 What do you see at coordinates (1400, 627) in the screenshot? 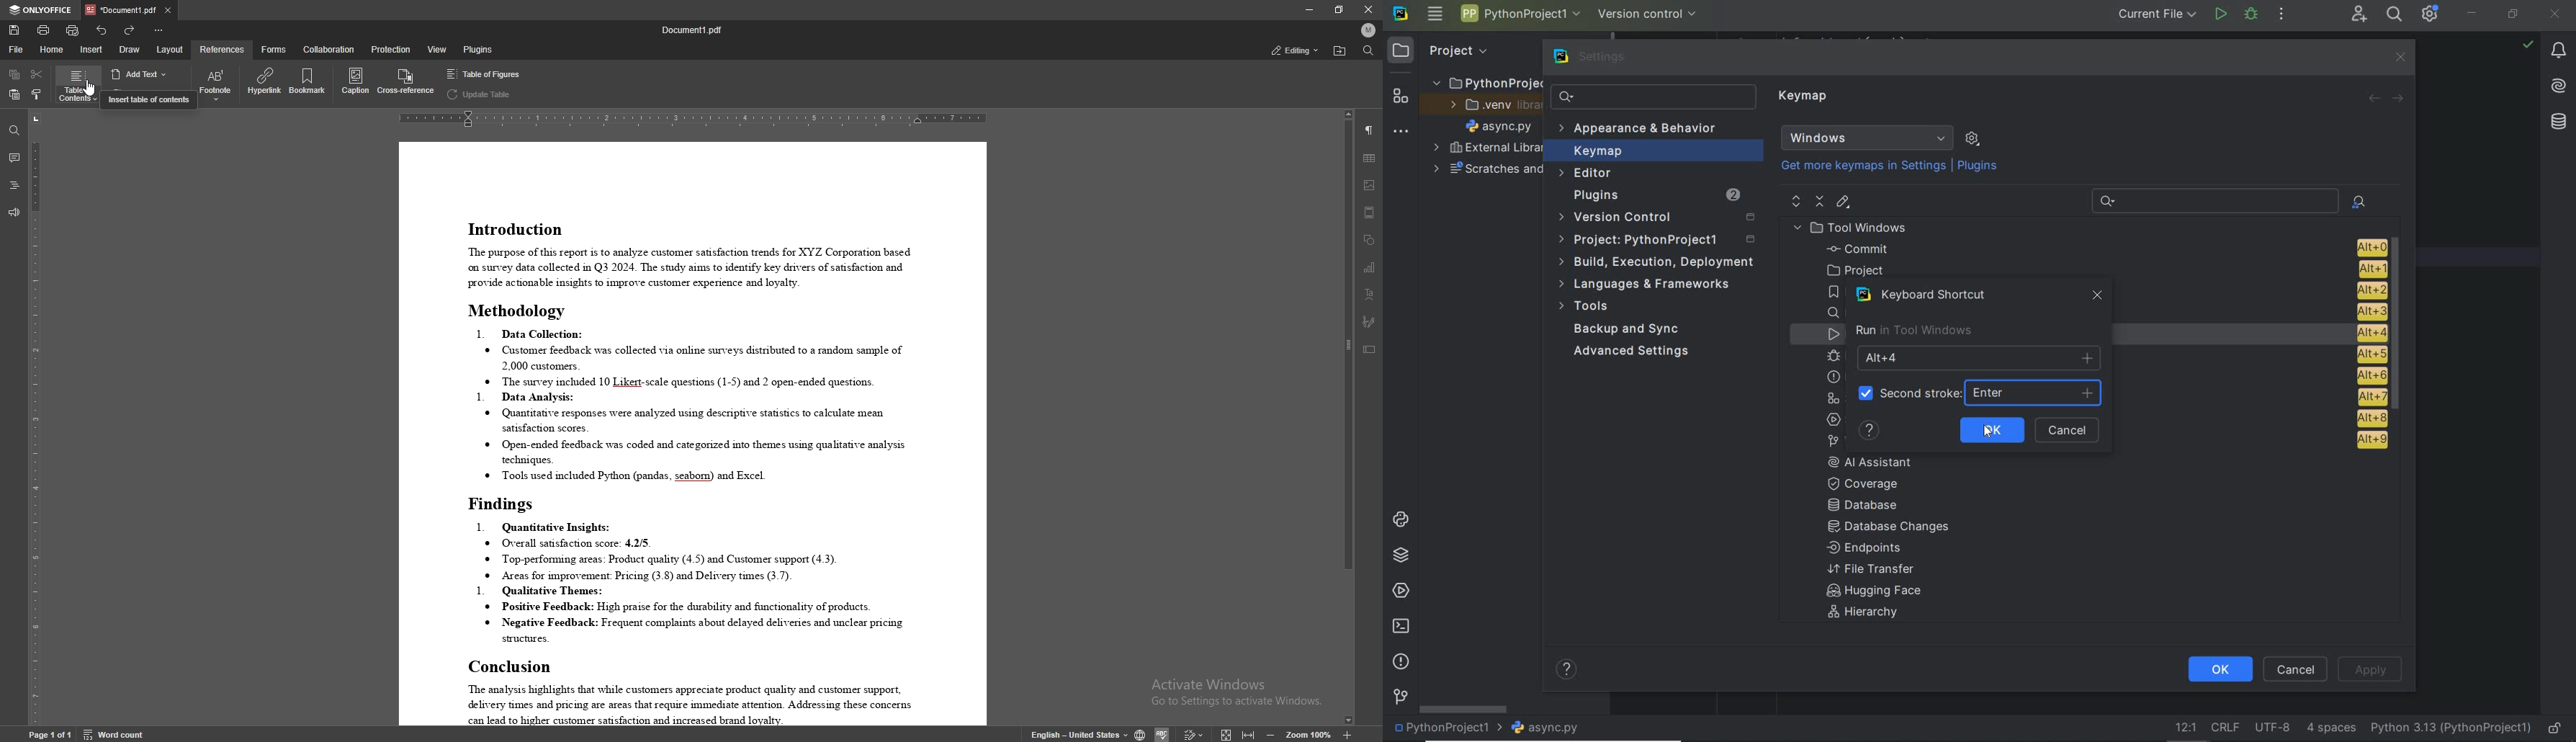
I see `terminal` at bounding box center [1400, 627].